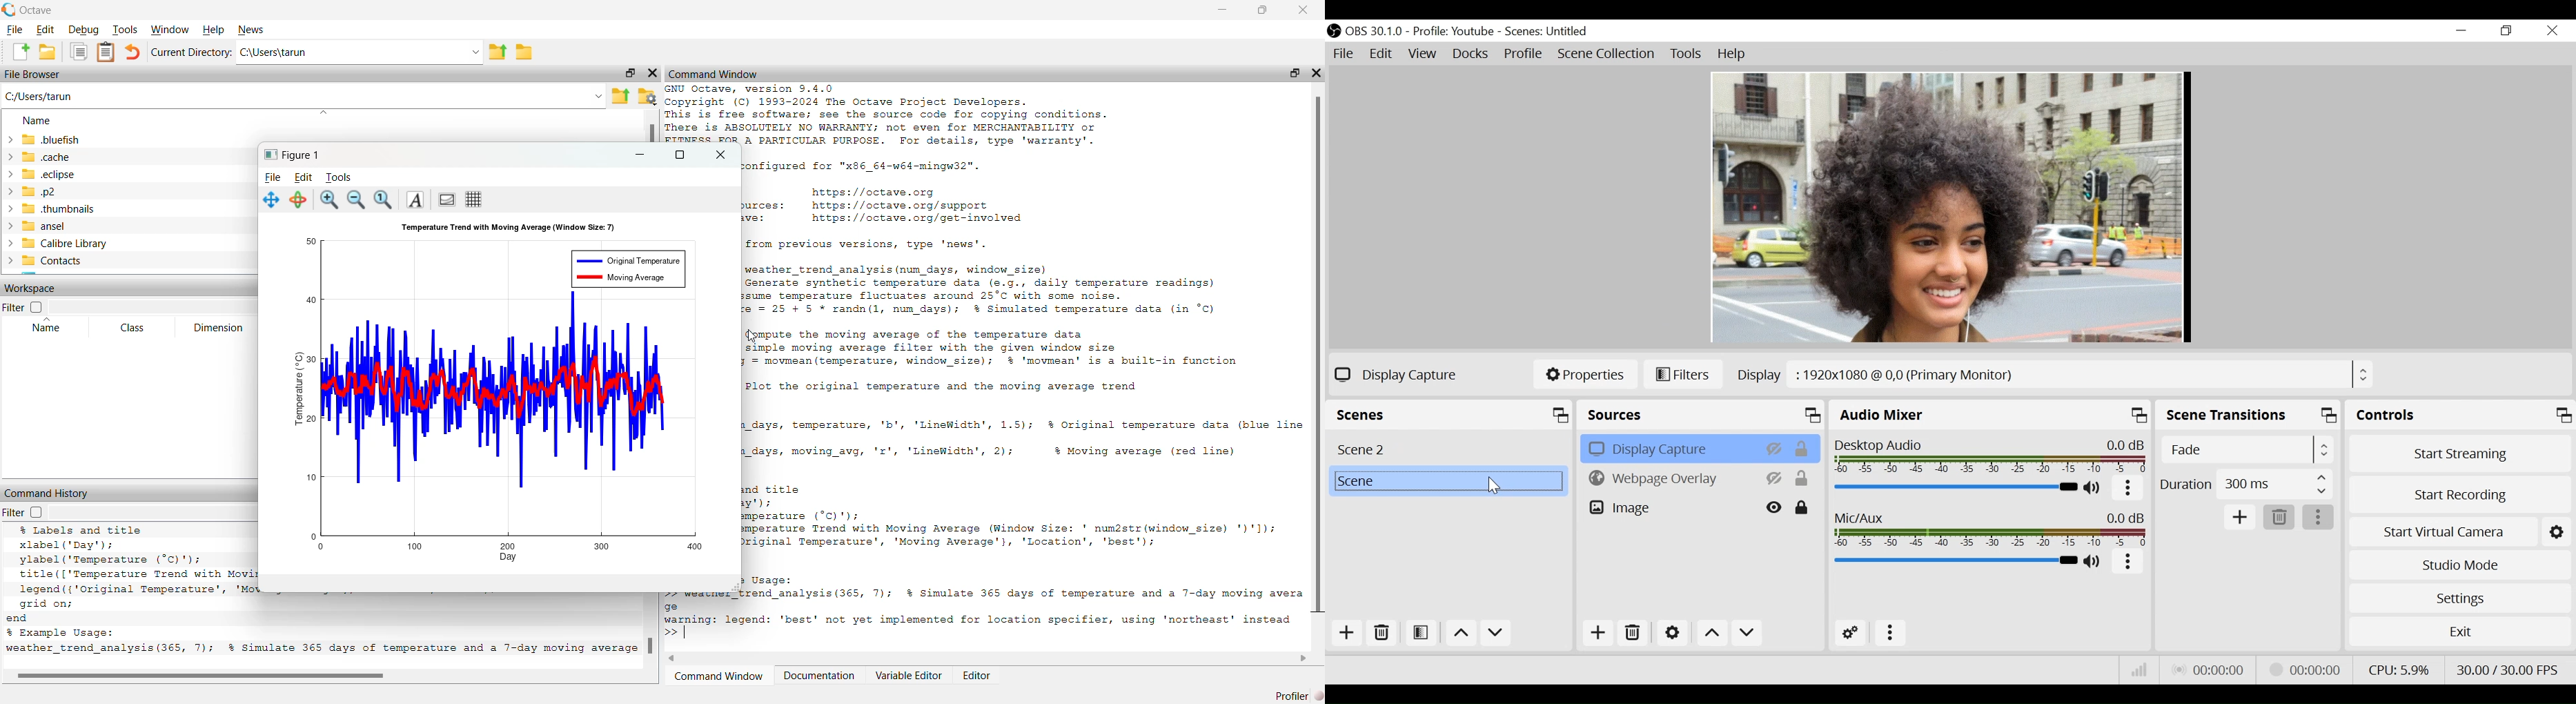 This screenshot has height=728, width=2576. What do you see at coordinates (127, 30) in the screenshot?
I see `Tools` at bounding box center [127, 30].